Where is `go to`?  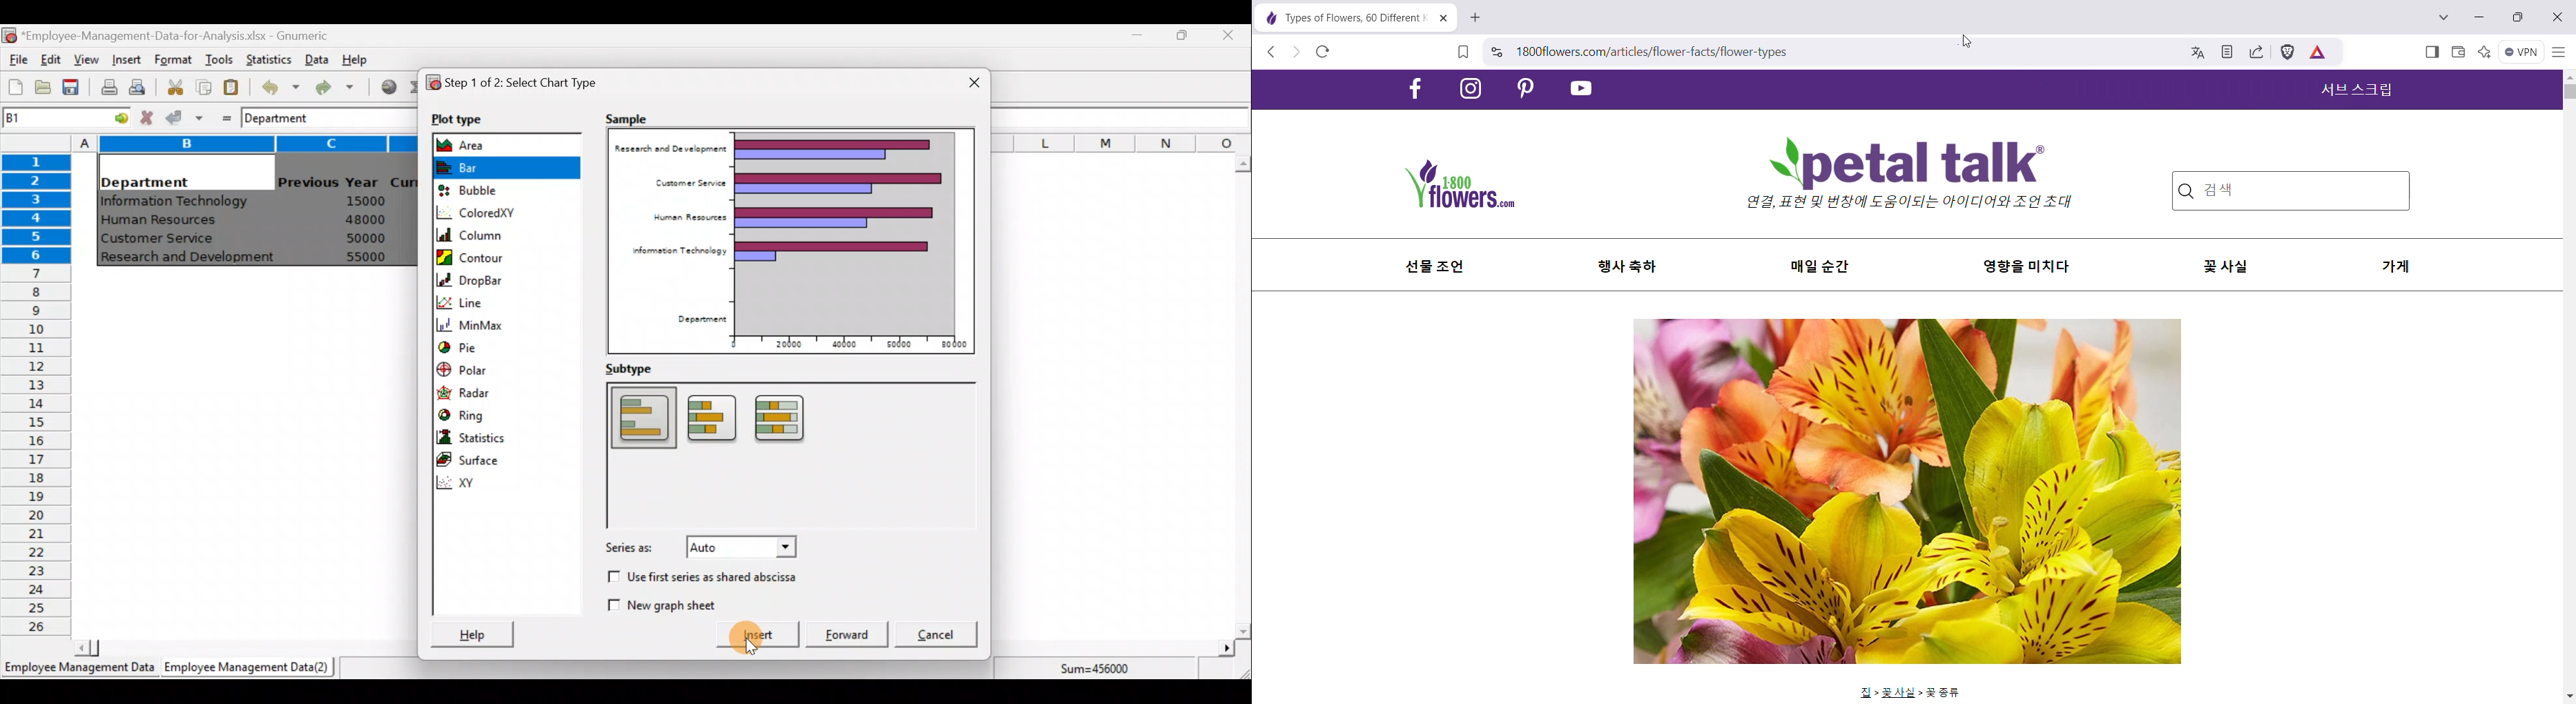
go to is located at coordinates (116, 116).